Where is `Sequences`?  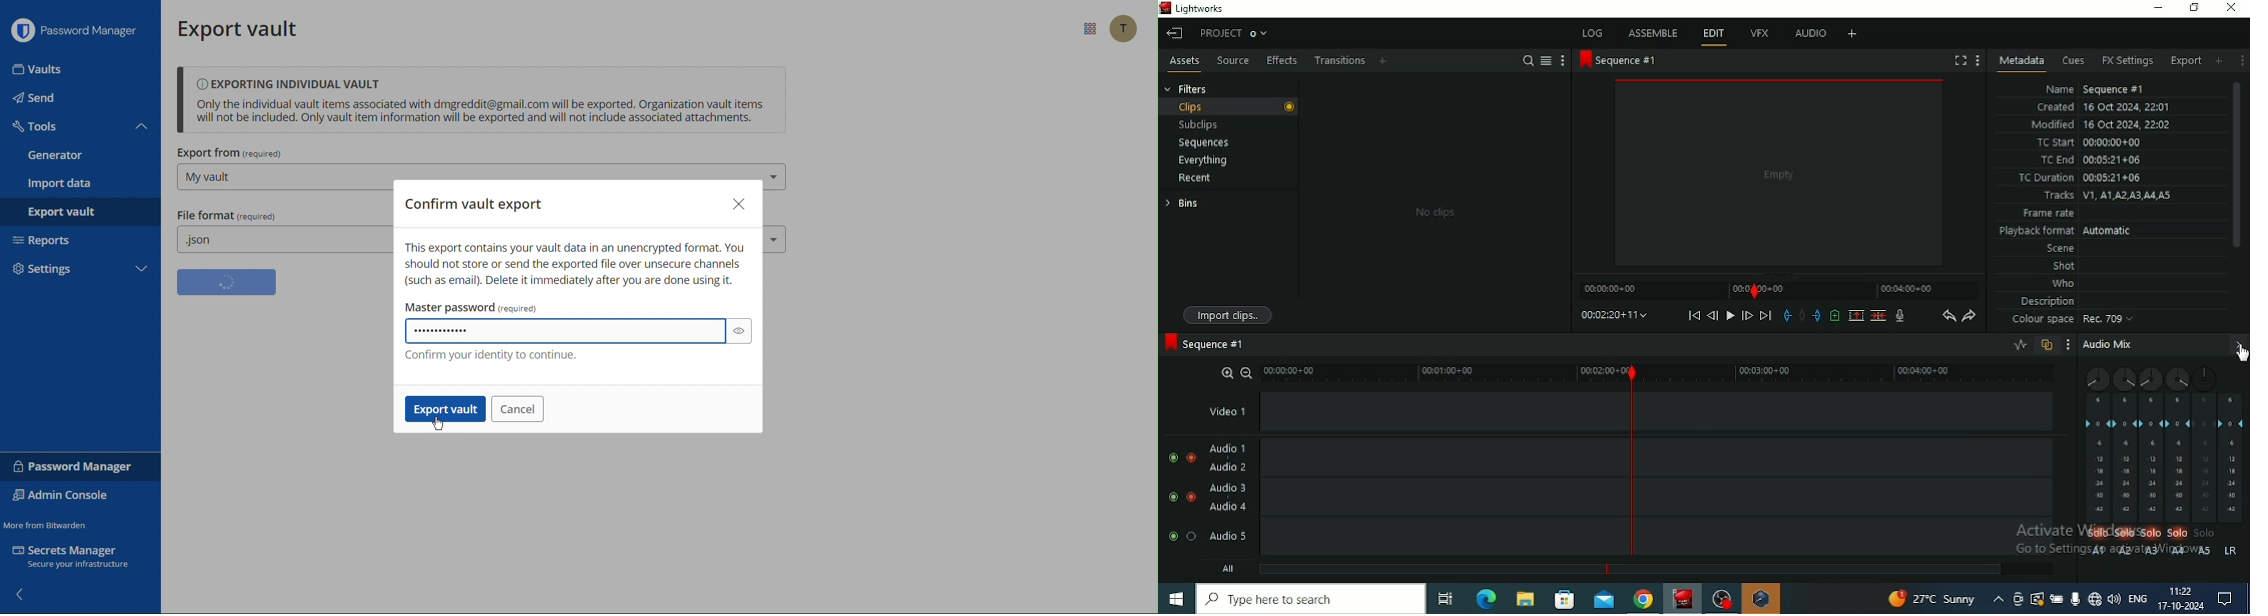
Sequences is located at coordinates (1204, 143).